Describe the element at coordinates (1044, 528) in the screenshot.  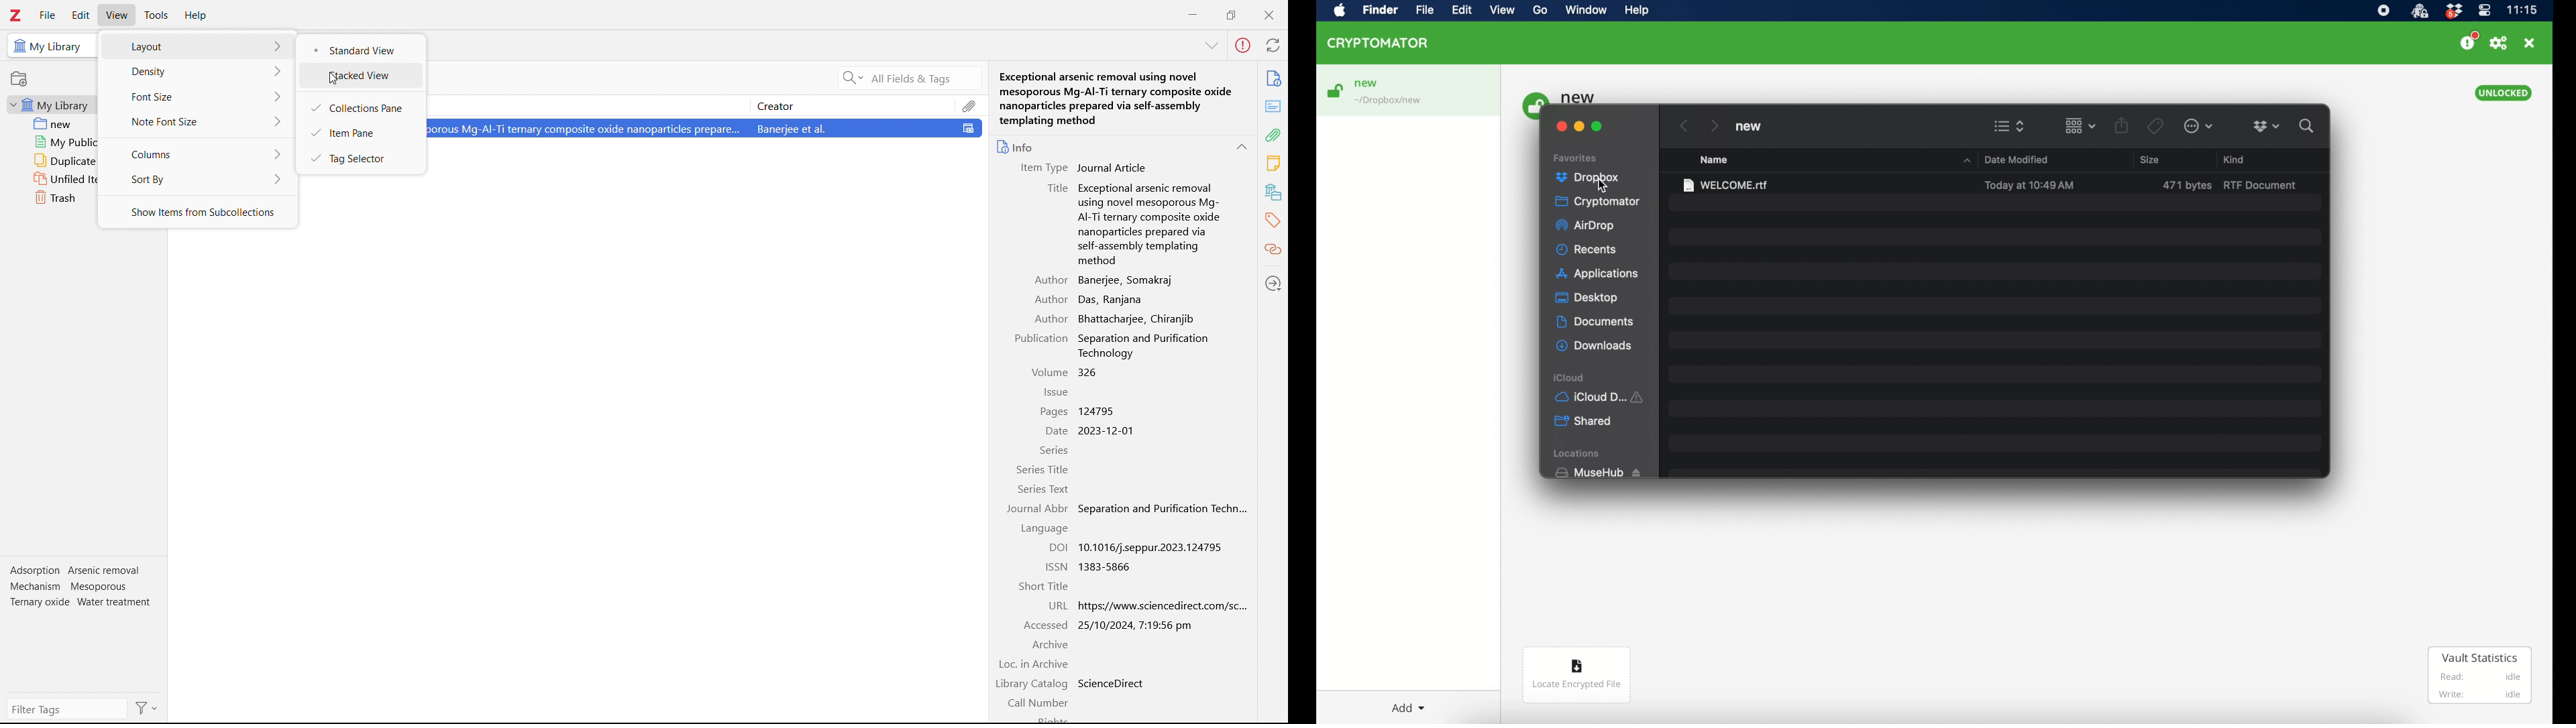
I see `Language` at that location.